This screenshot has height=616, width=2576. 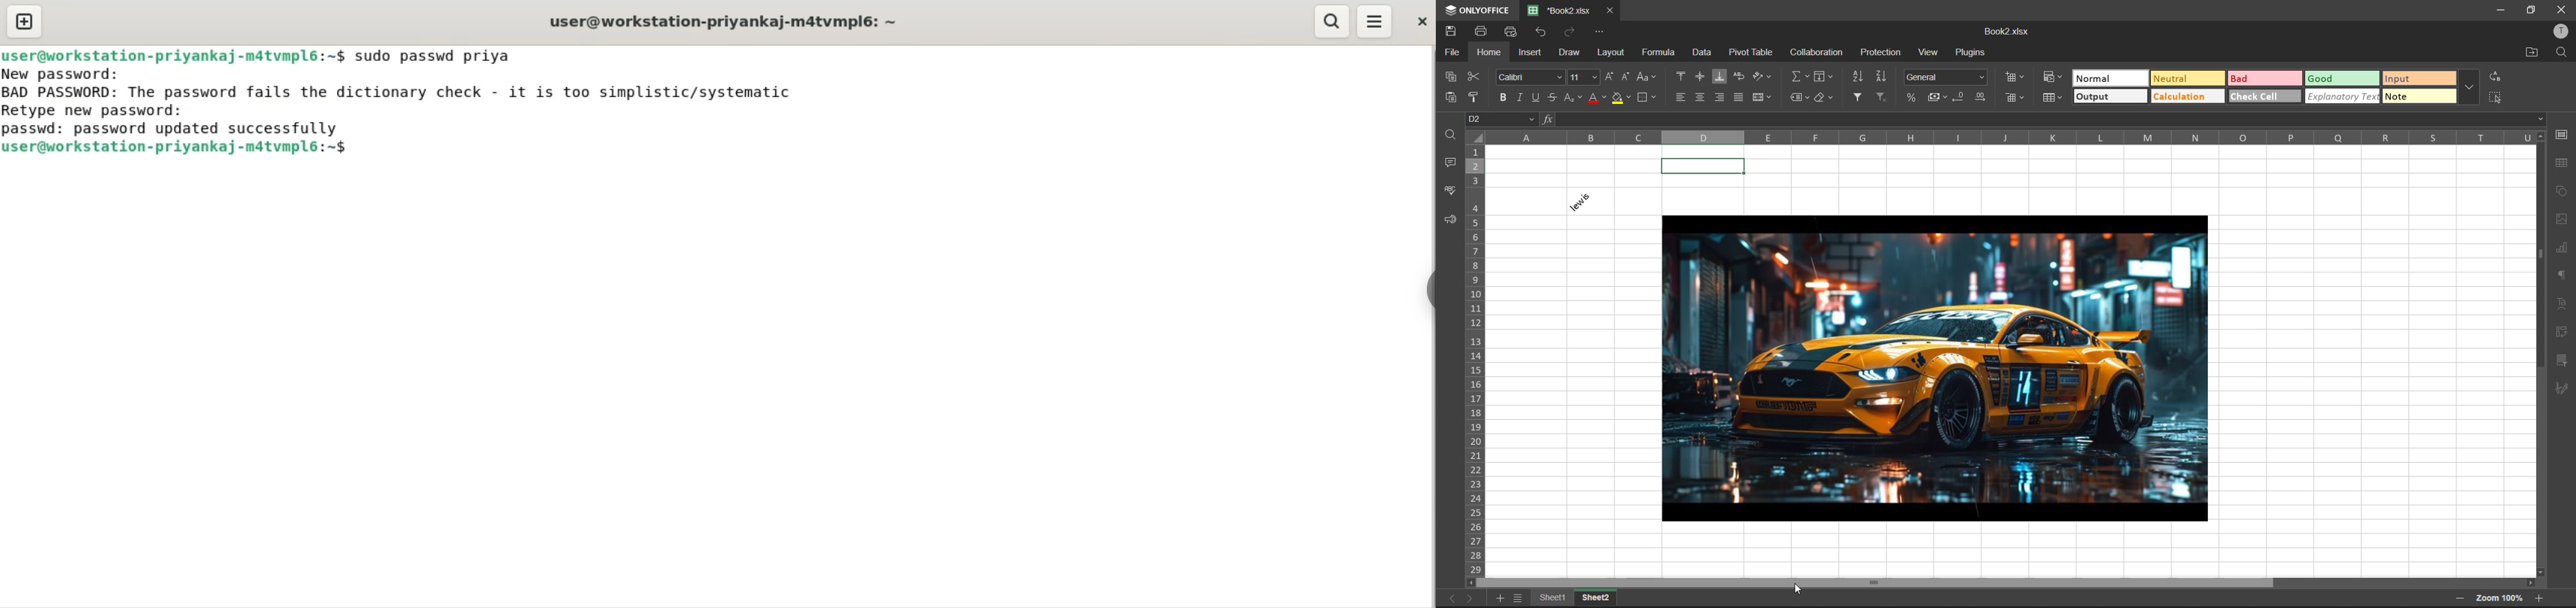 I want to click on italic, so click(x=1524, y=96).